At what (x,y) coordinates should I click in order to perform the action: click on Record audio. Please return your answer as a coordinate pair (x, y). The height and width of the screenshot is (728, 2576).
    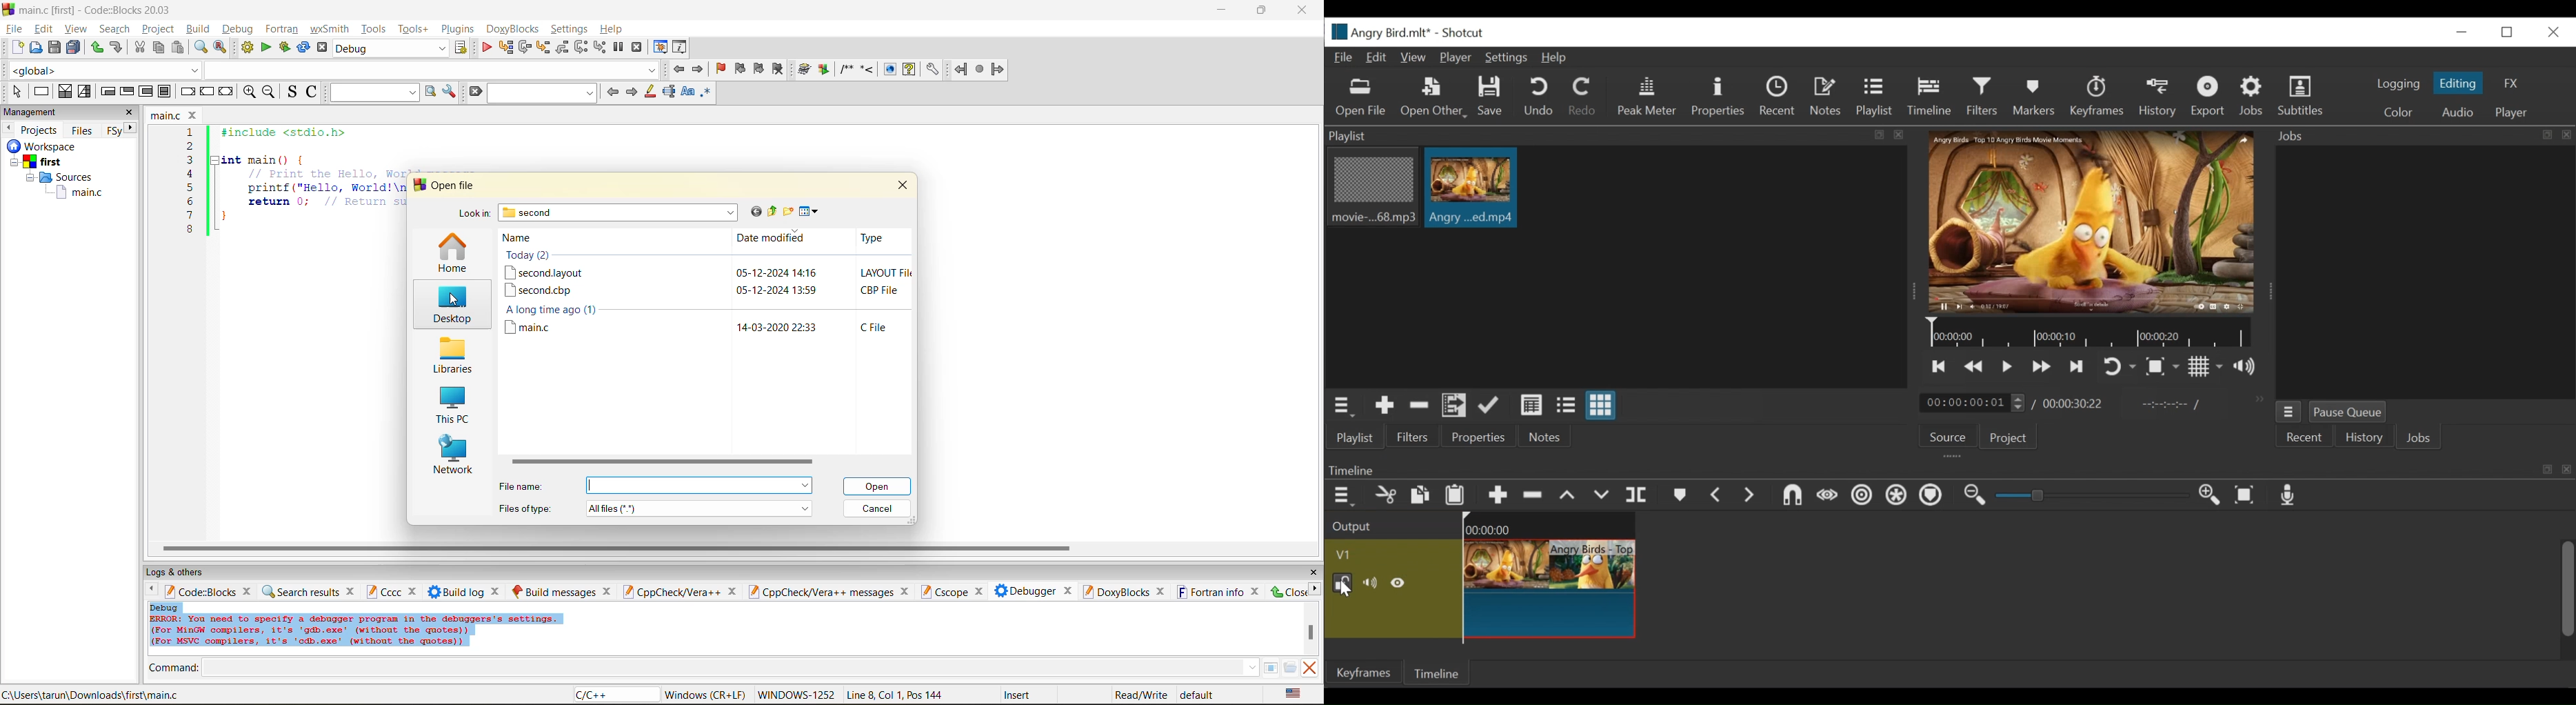
    Looking at the image, I should click on (2290, 495).